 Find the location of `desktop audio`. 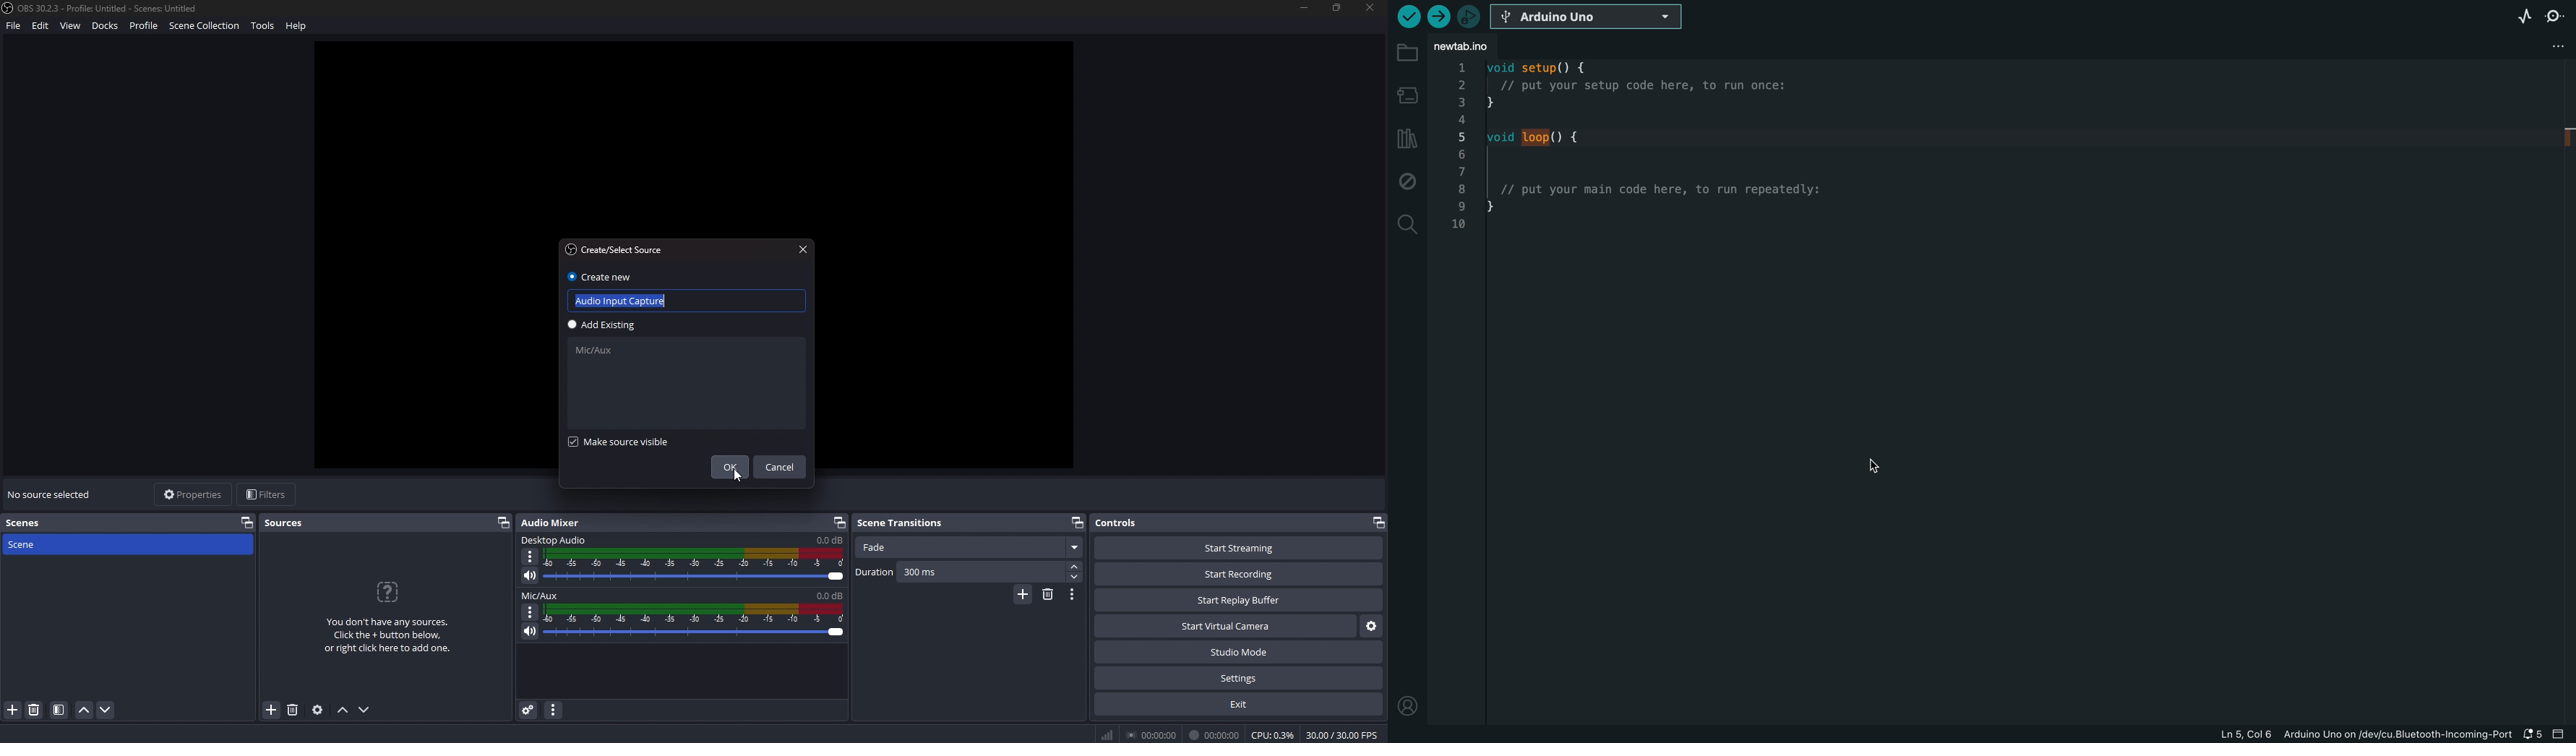

desktop audio is located at coordinates (557, 538).